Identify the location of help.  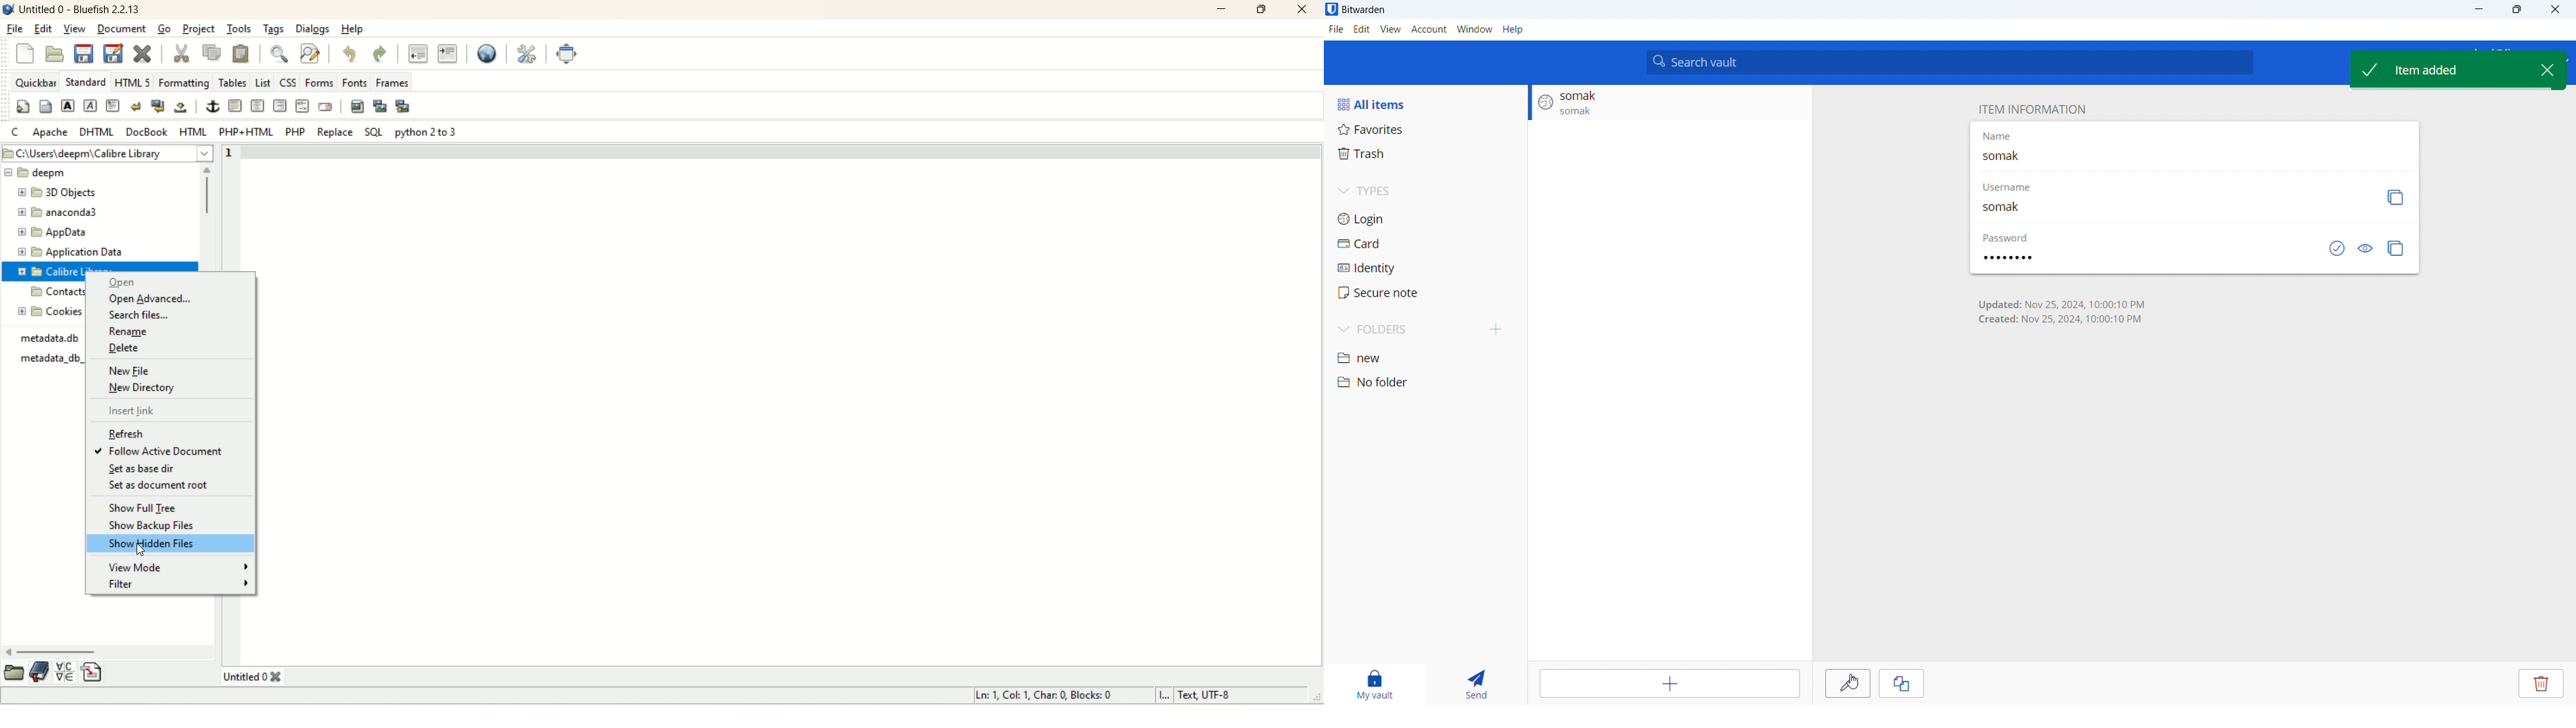
(1513, 29).